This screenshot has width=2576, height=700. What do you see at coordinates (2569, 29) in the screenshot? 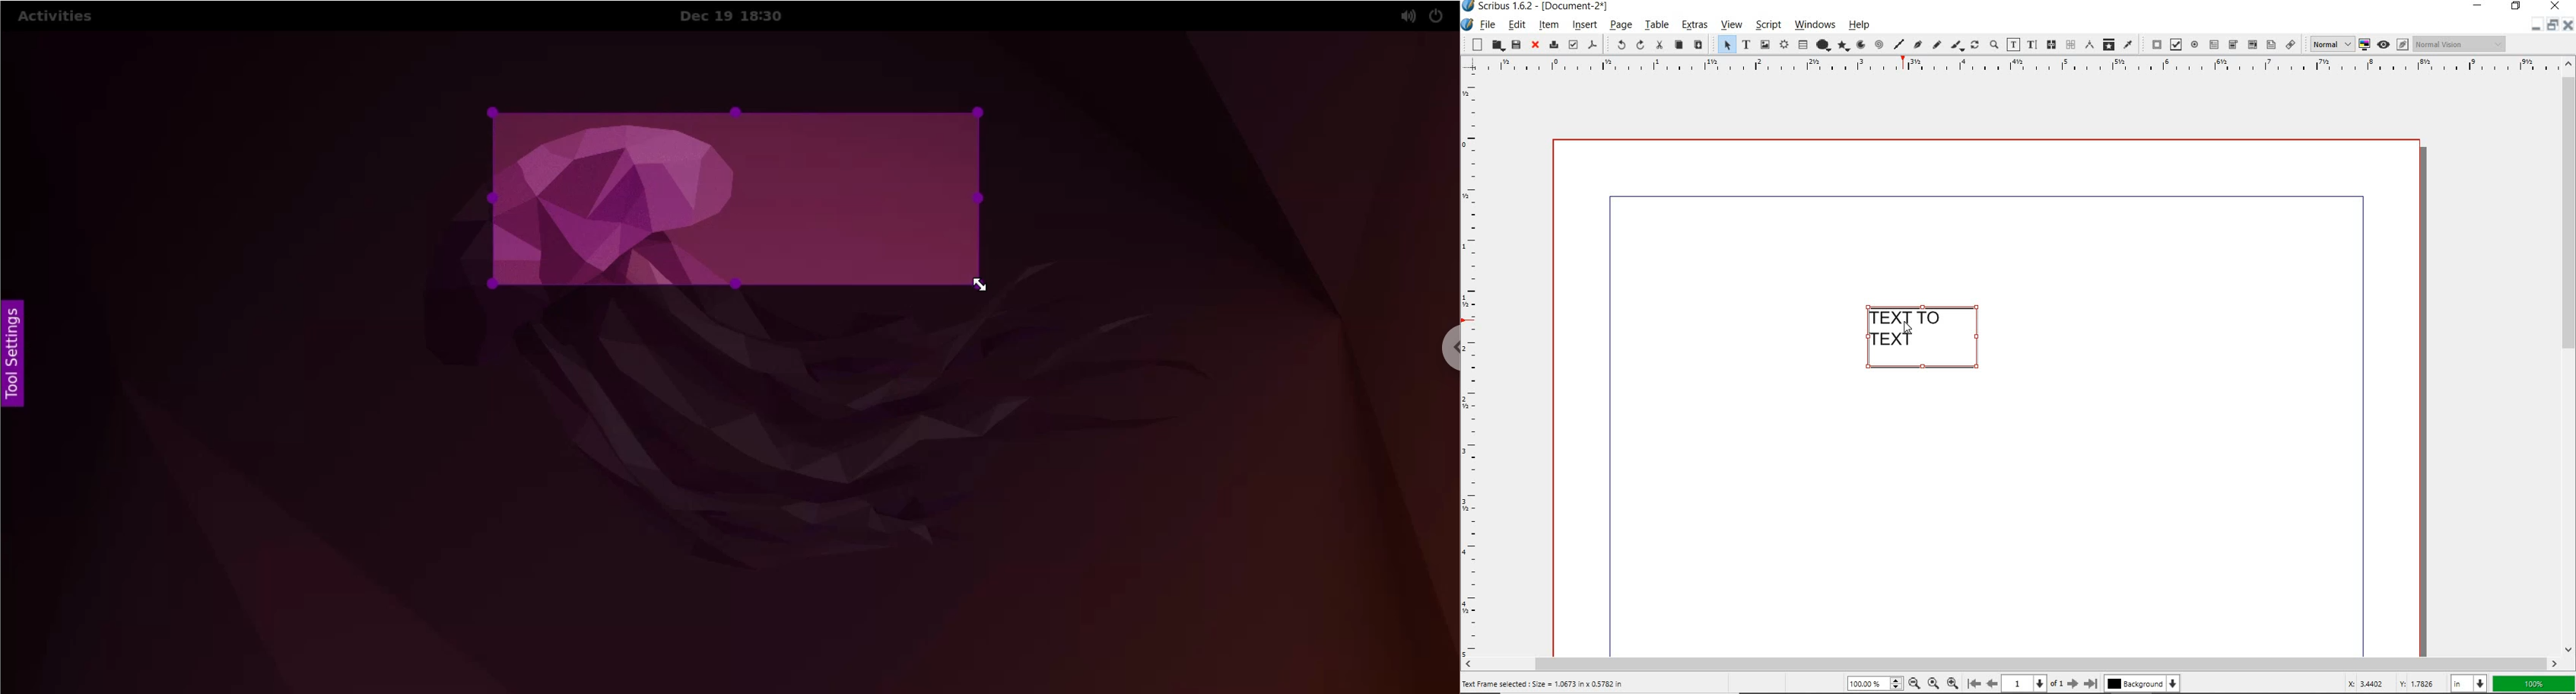
I see `close` at bounding box center [2569, 29].